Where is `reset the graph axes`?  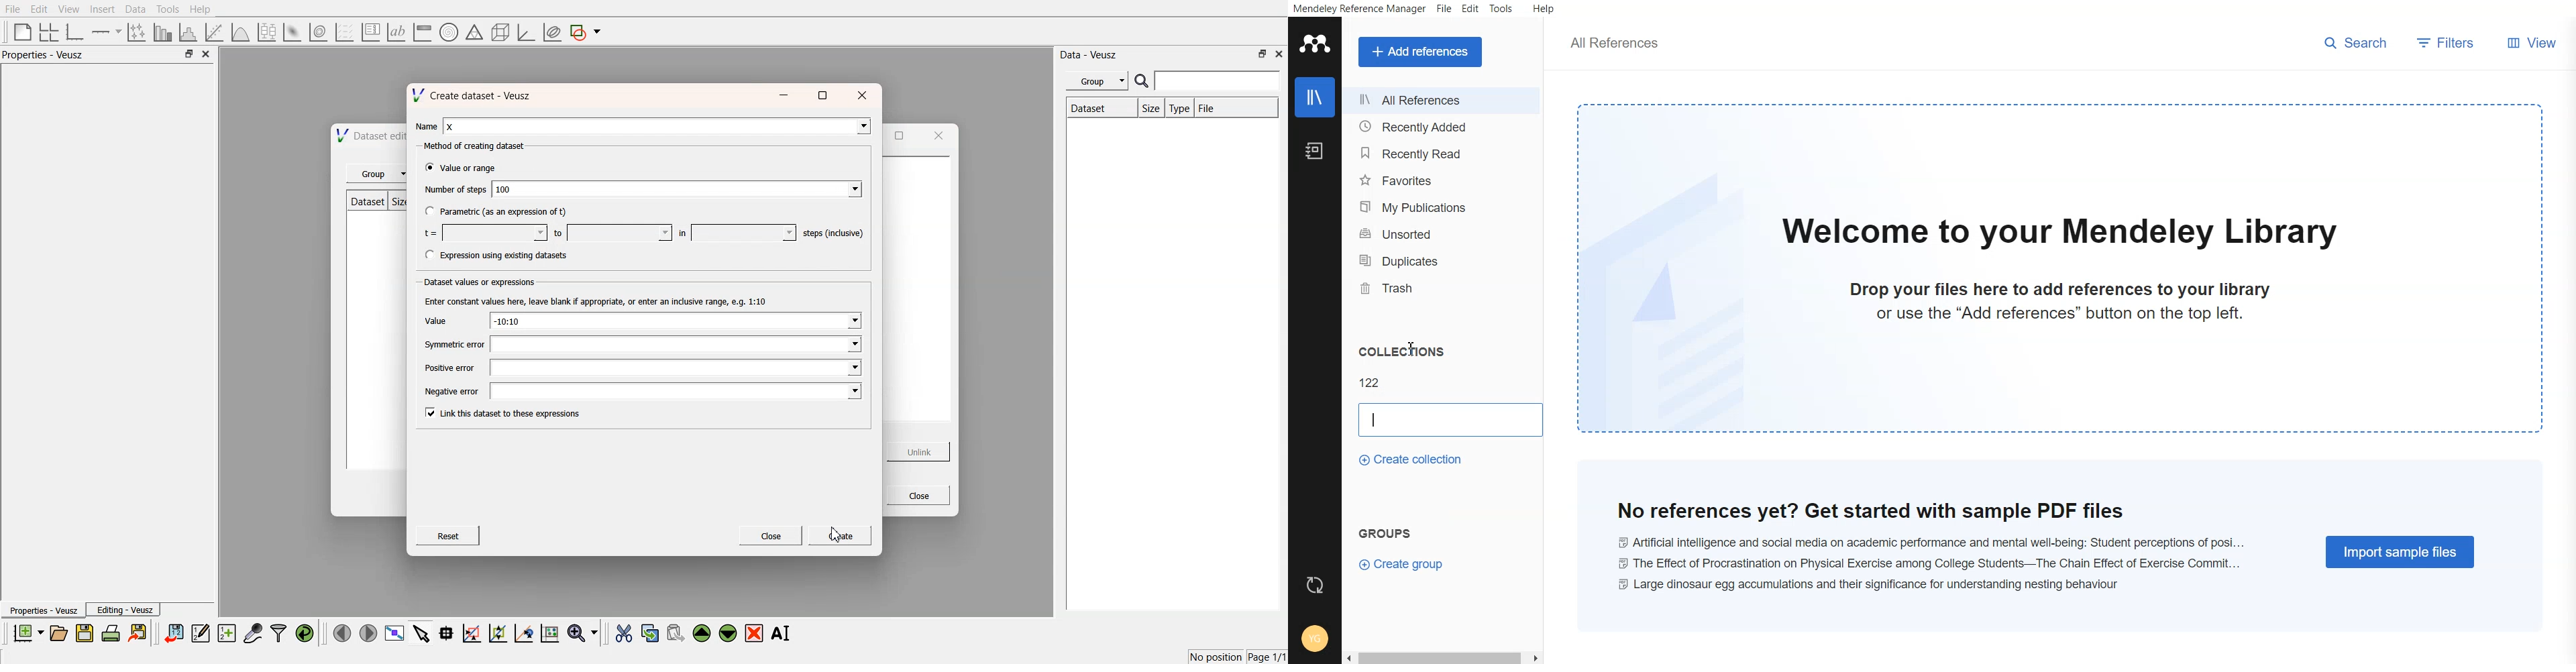
reset the graph axes is located at coordinates (549, 634).